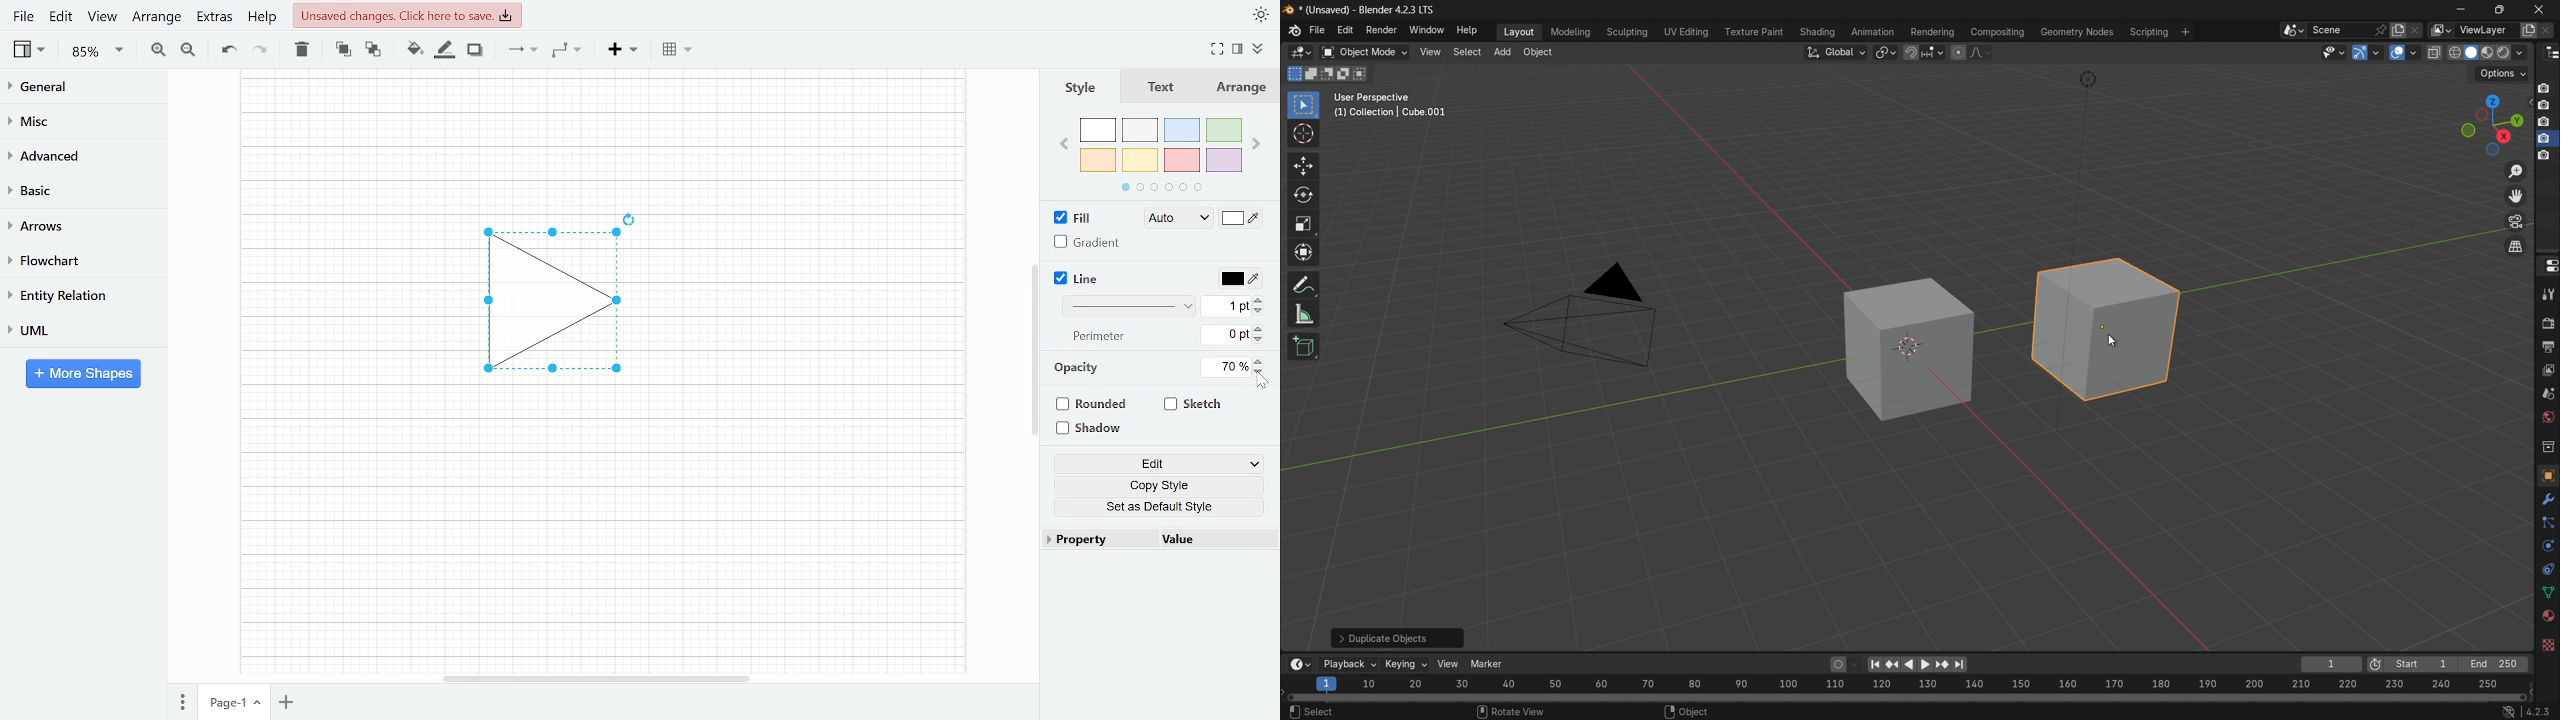 This screenshot has width=2576, height=728. I want to click on Value, so click(1213, 541).